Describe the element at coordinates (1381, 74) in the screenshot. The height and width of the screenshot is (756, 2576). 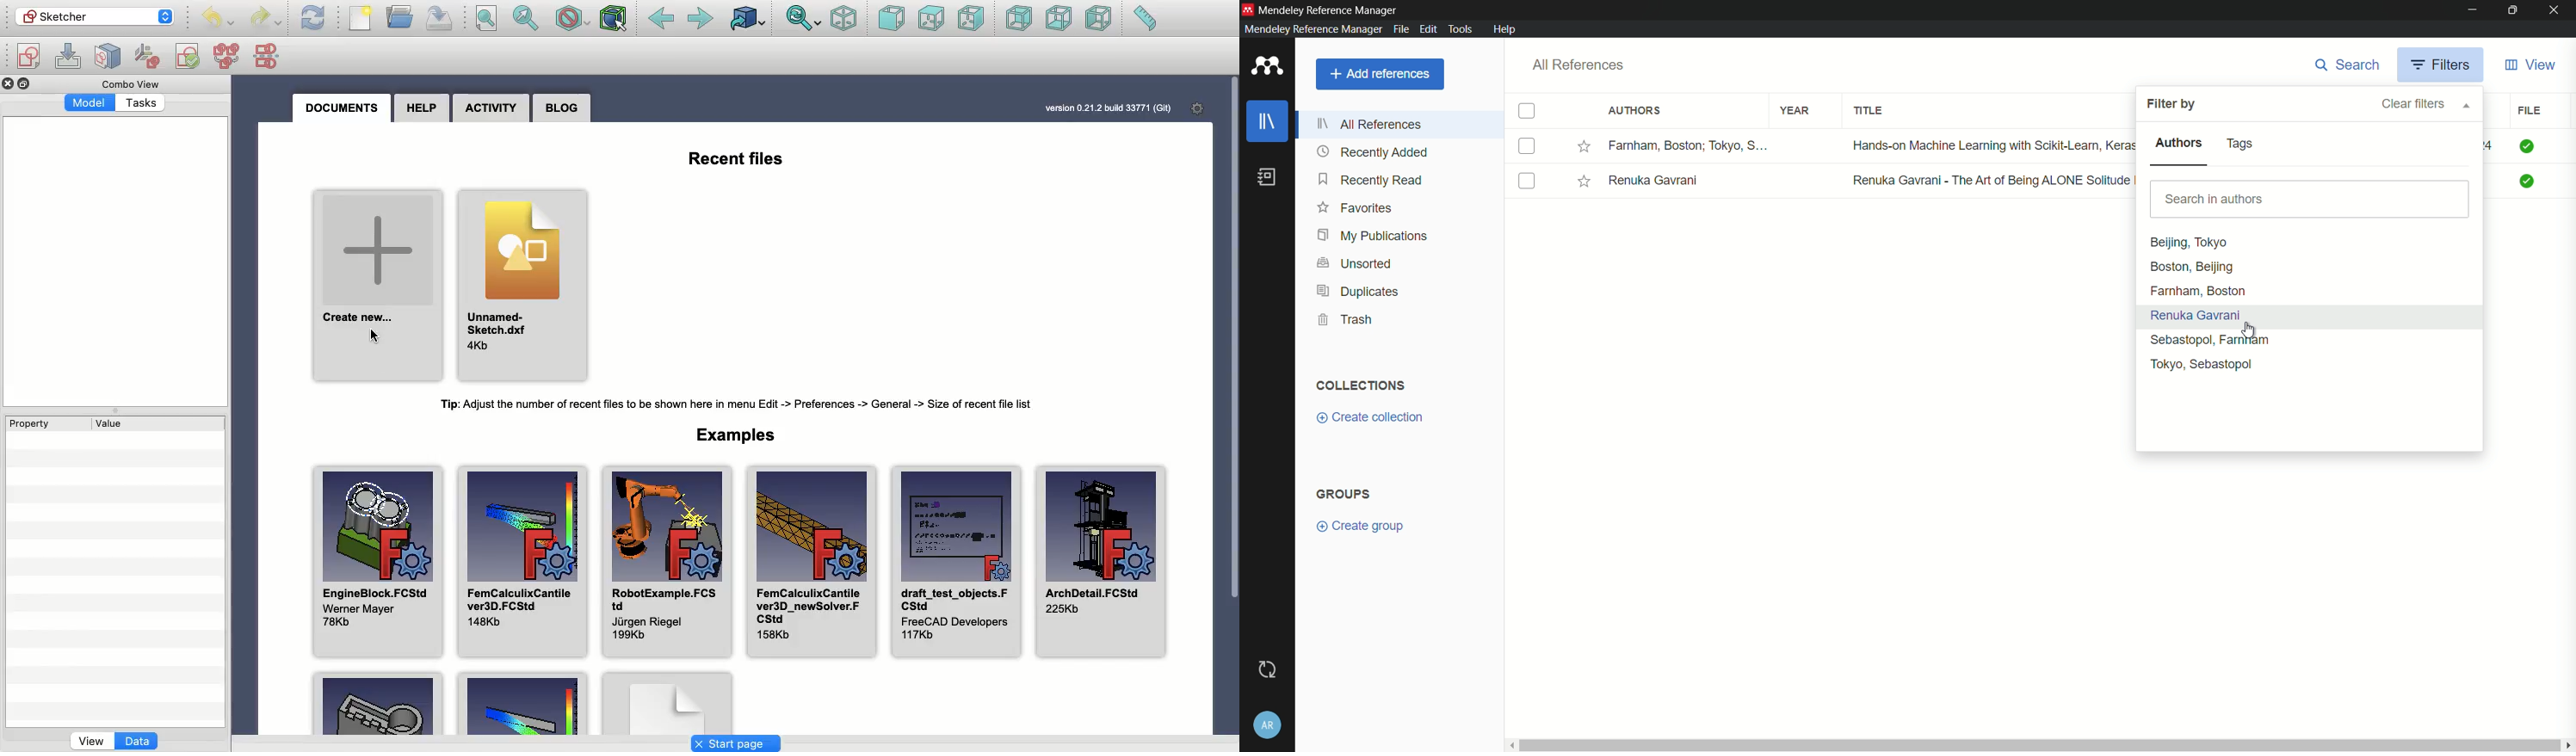
I see `add references` at that location.